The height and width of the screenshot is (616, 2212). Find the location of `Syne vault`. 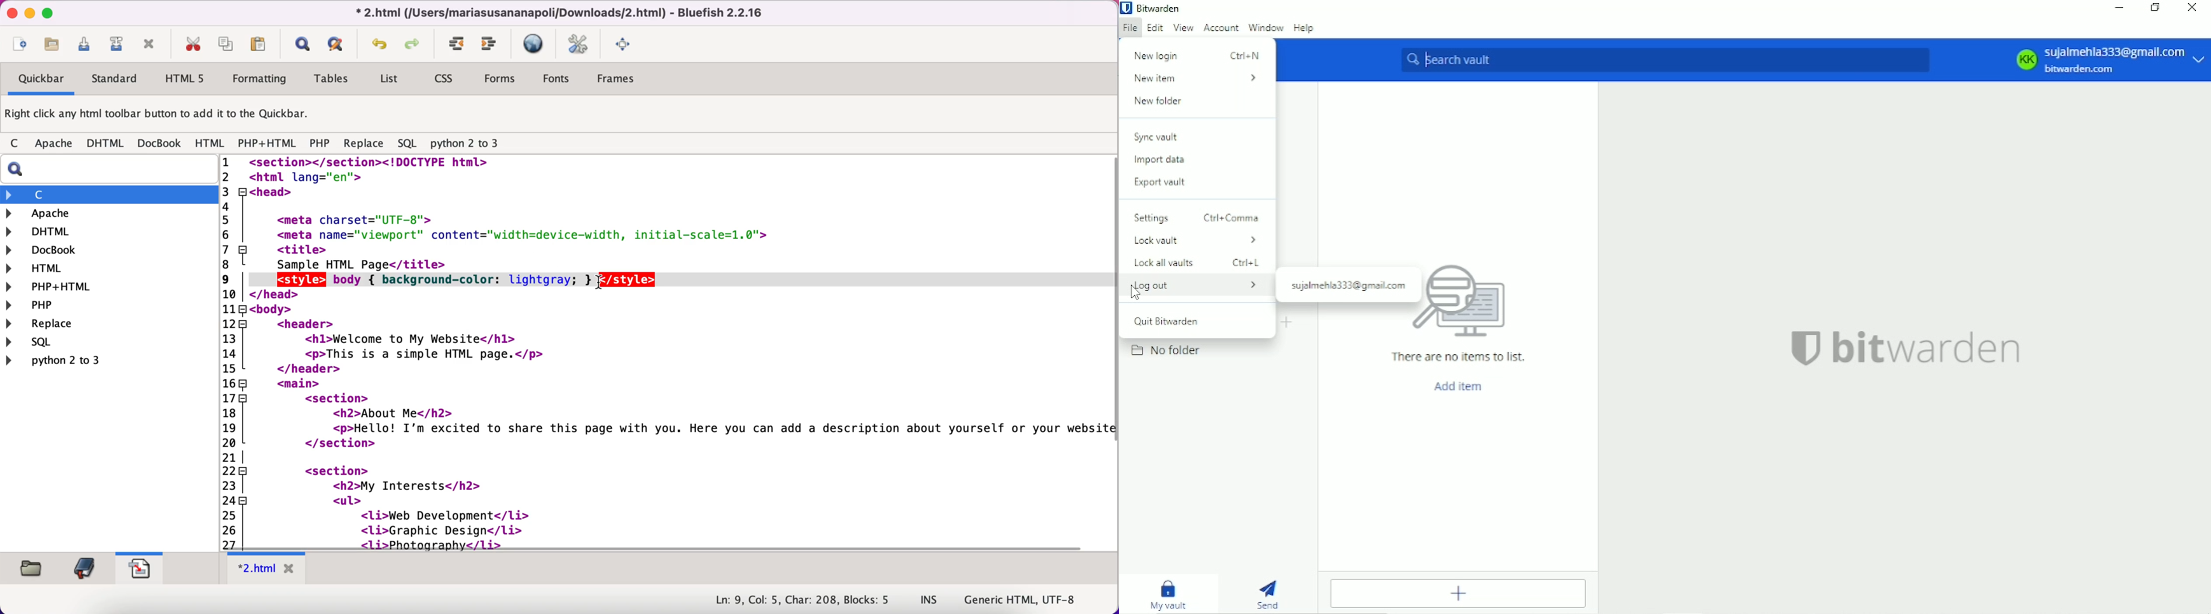

Syne vault is located at coordinates (1158, 137).